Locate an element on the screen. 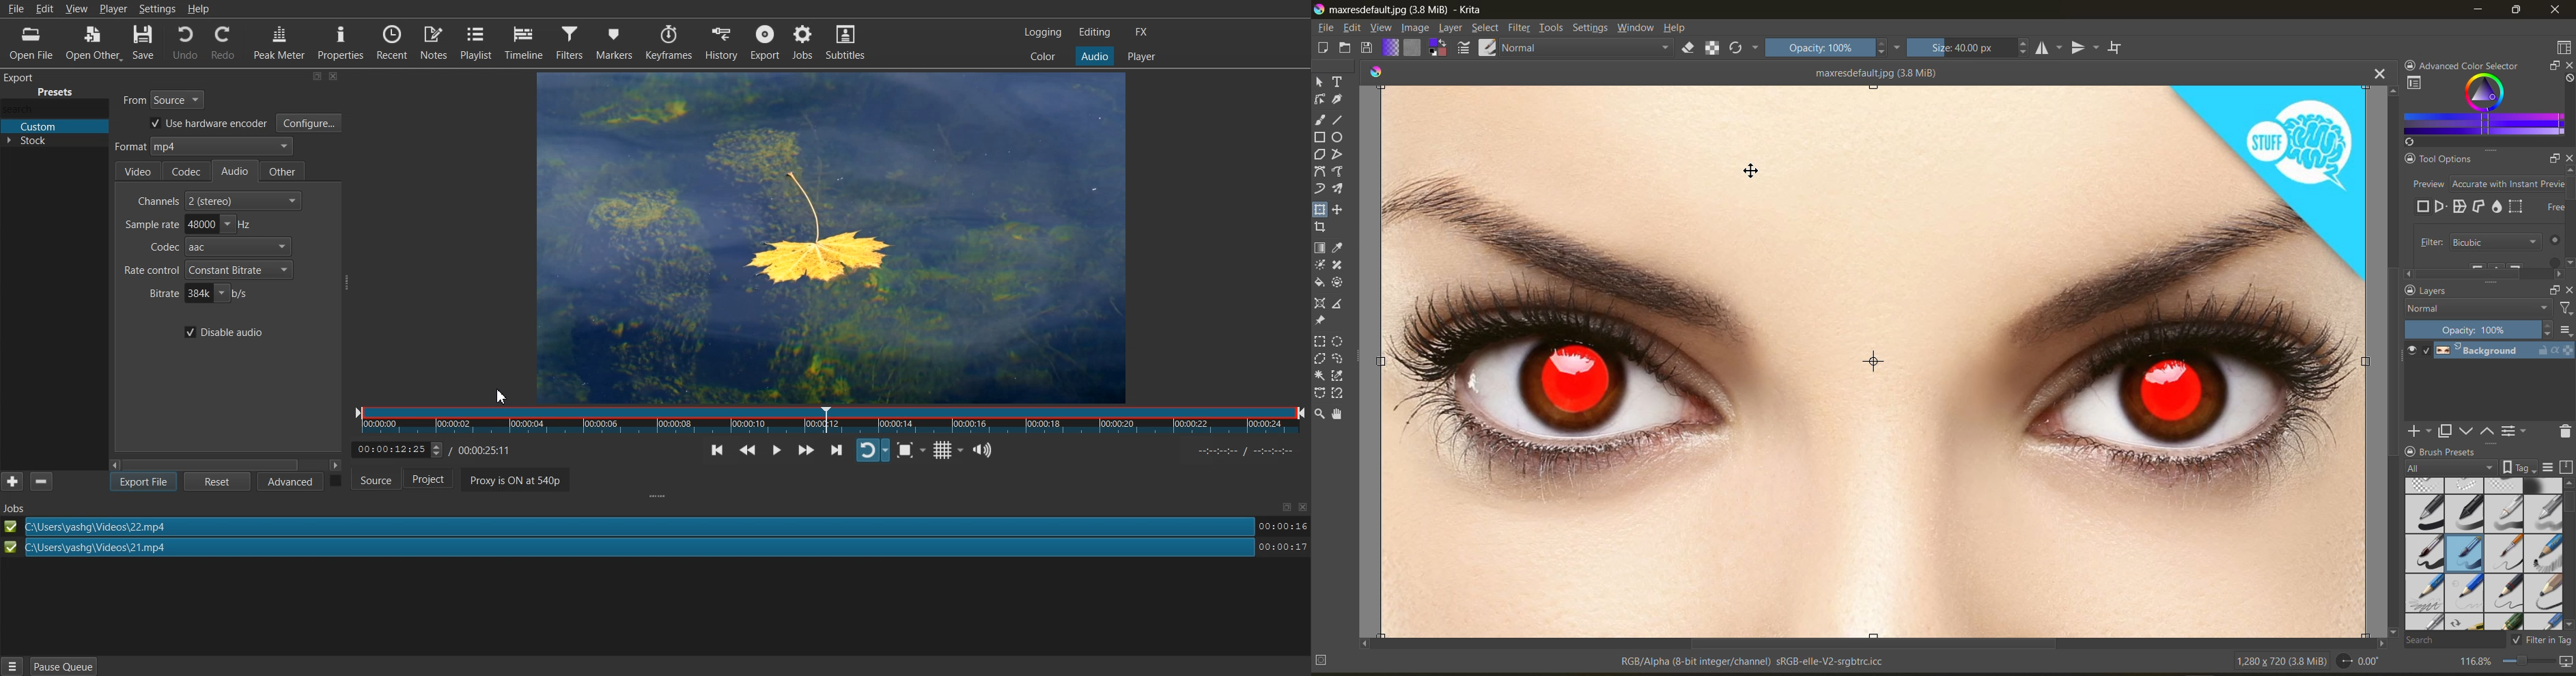 The height and width of the screenshot is (700, 2576). tool is located at coordinates (1338, 210).